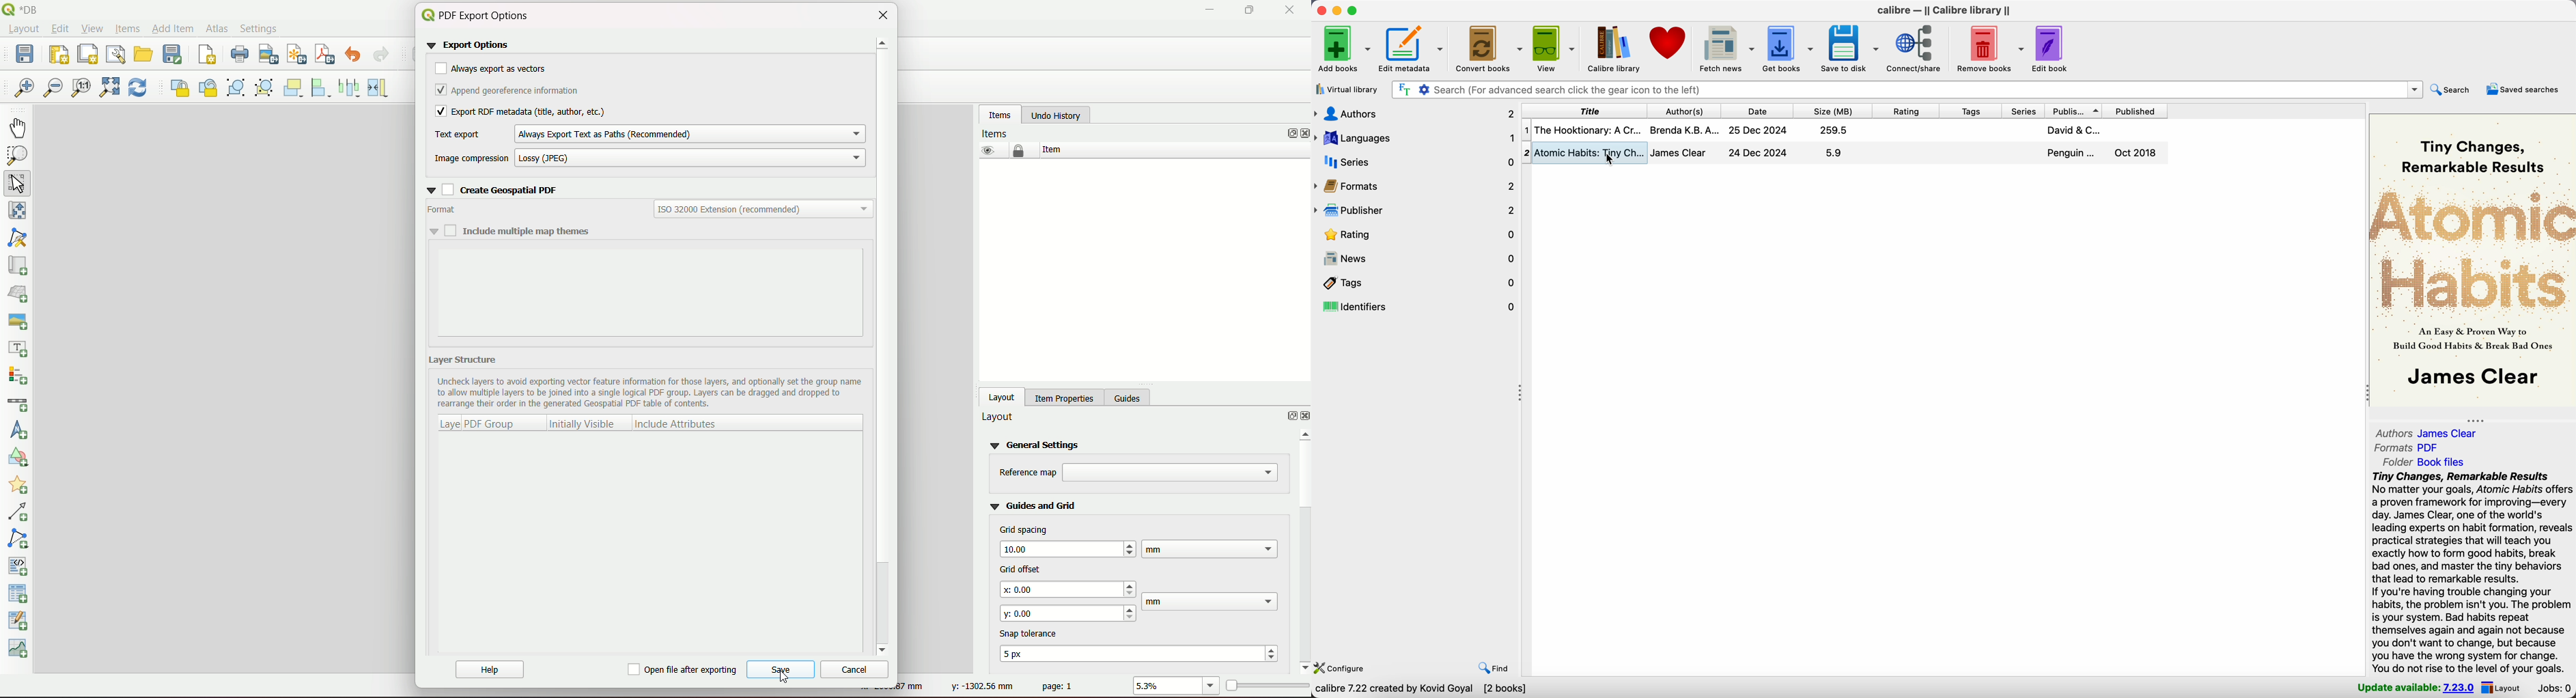 The height and width of the screenshot is (700, 2576). I want to click on maximize Calibre, so click(1355, 9).